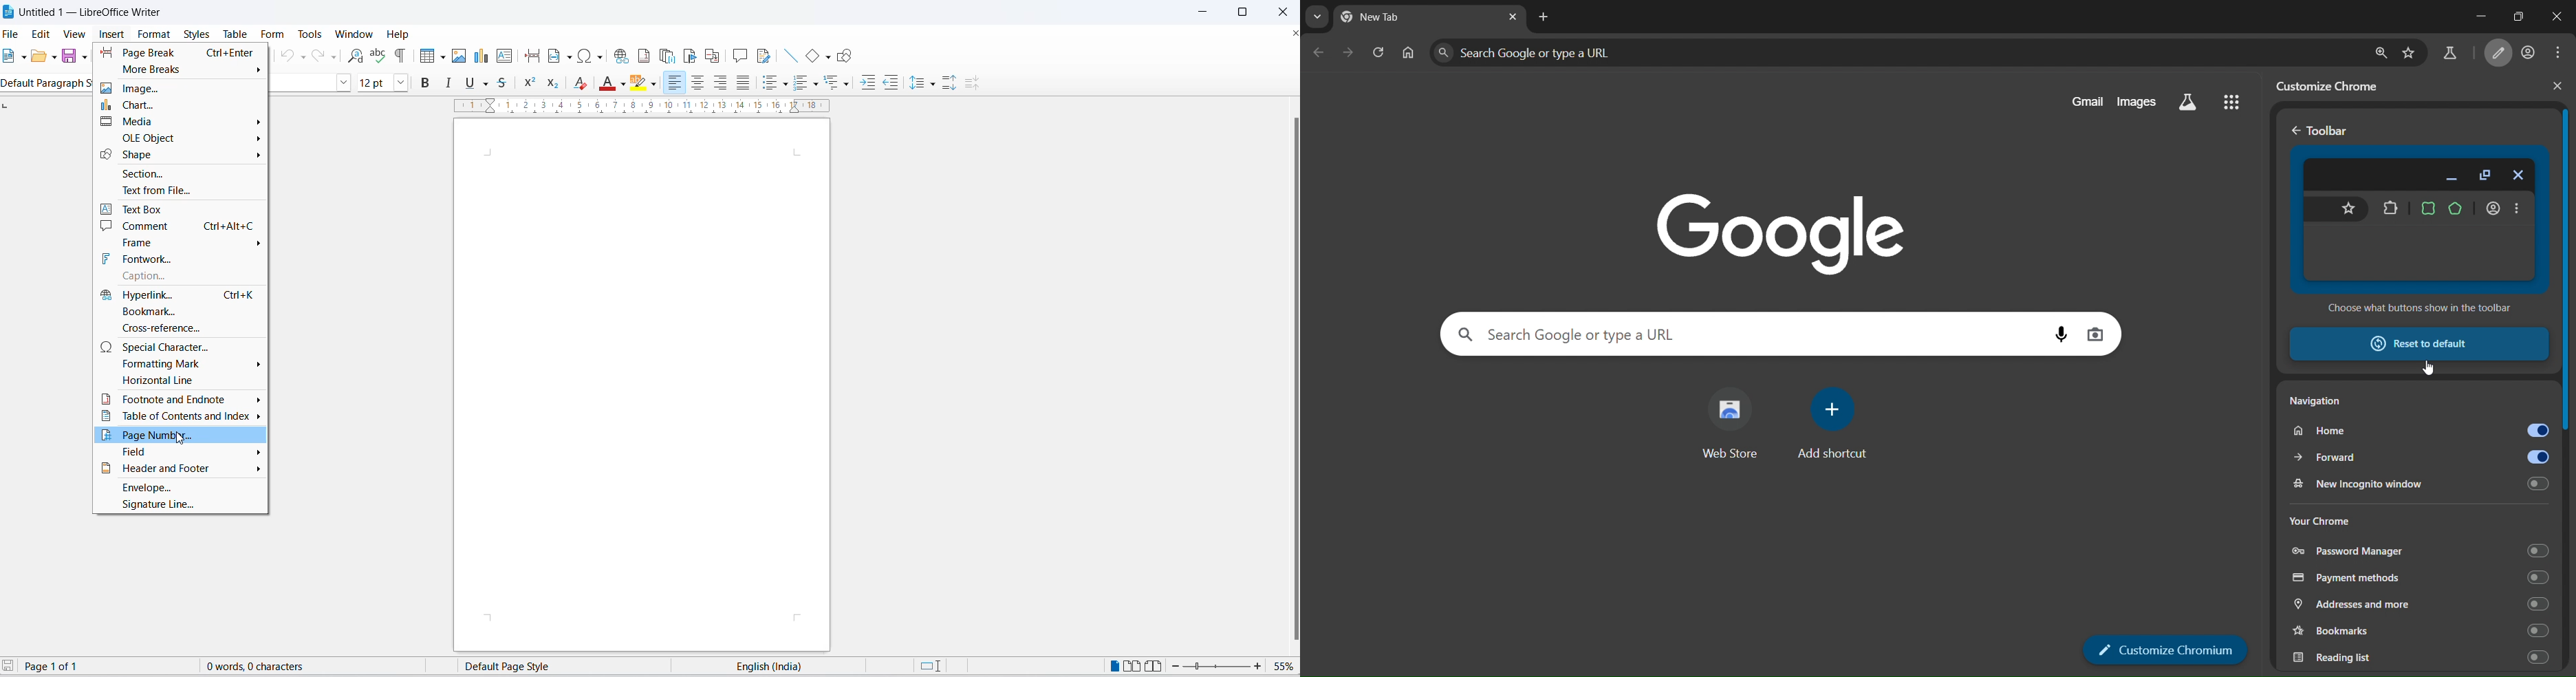  Describe the element at coordinates (2166, 650) in the screenshot. I see `customize chromium` at that location.